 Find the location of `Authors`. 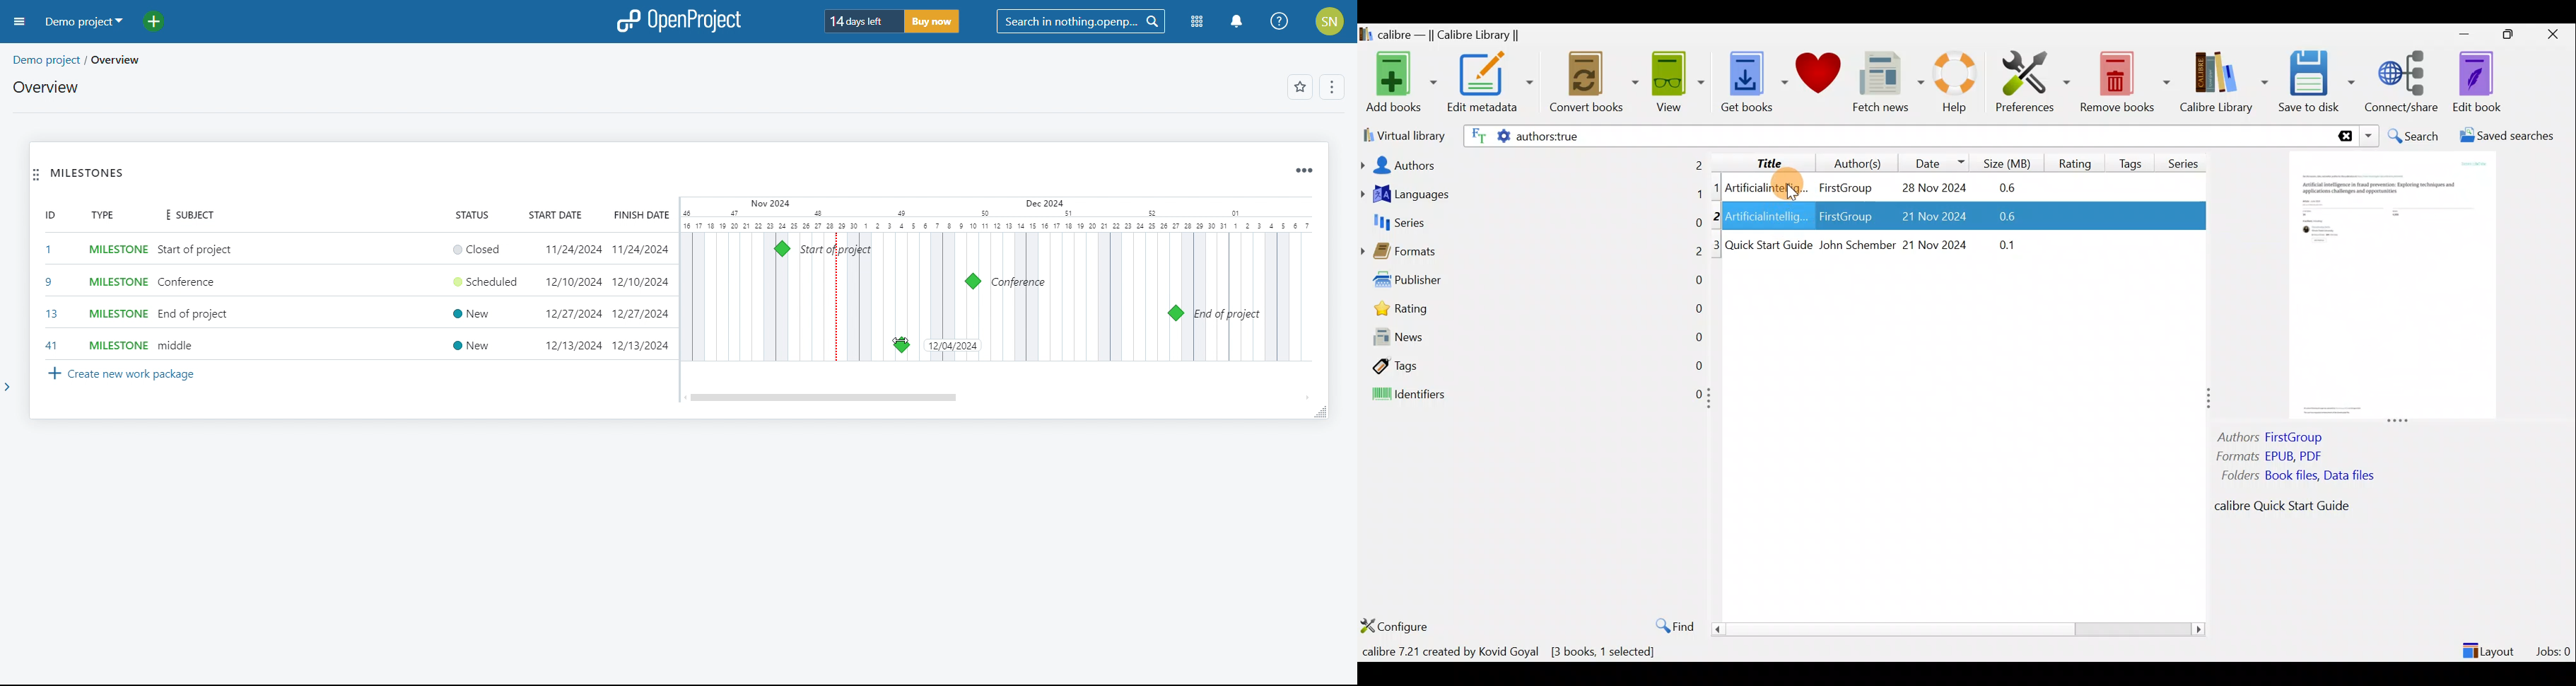

Authors is located at coordinates (1533, 164).